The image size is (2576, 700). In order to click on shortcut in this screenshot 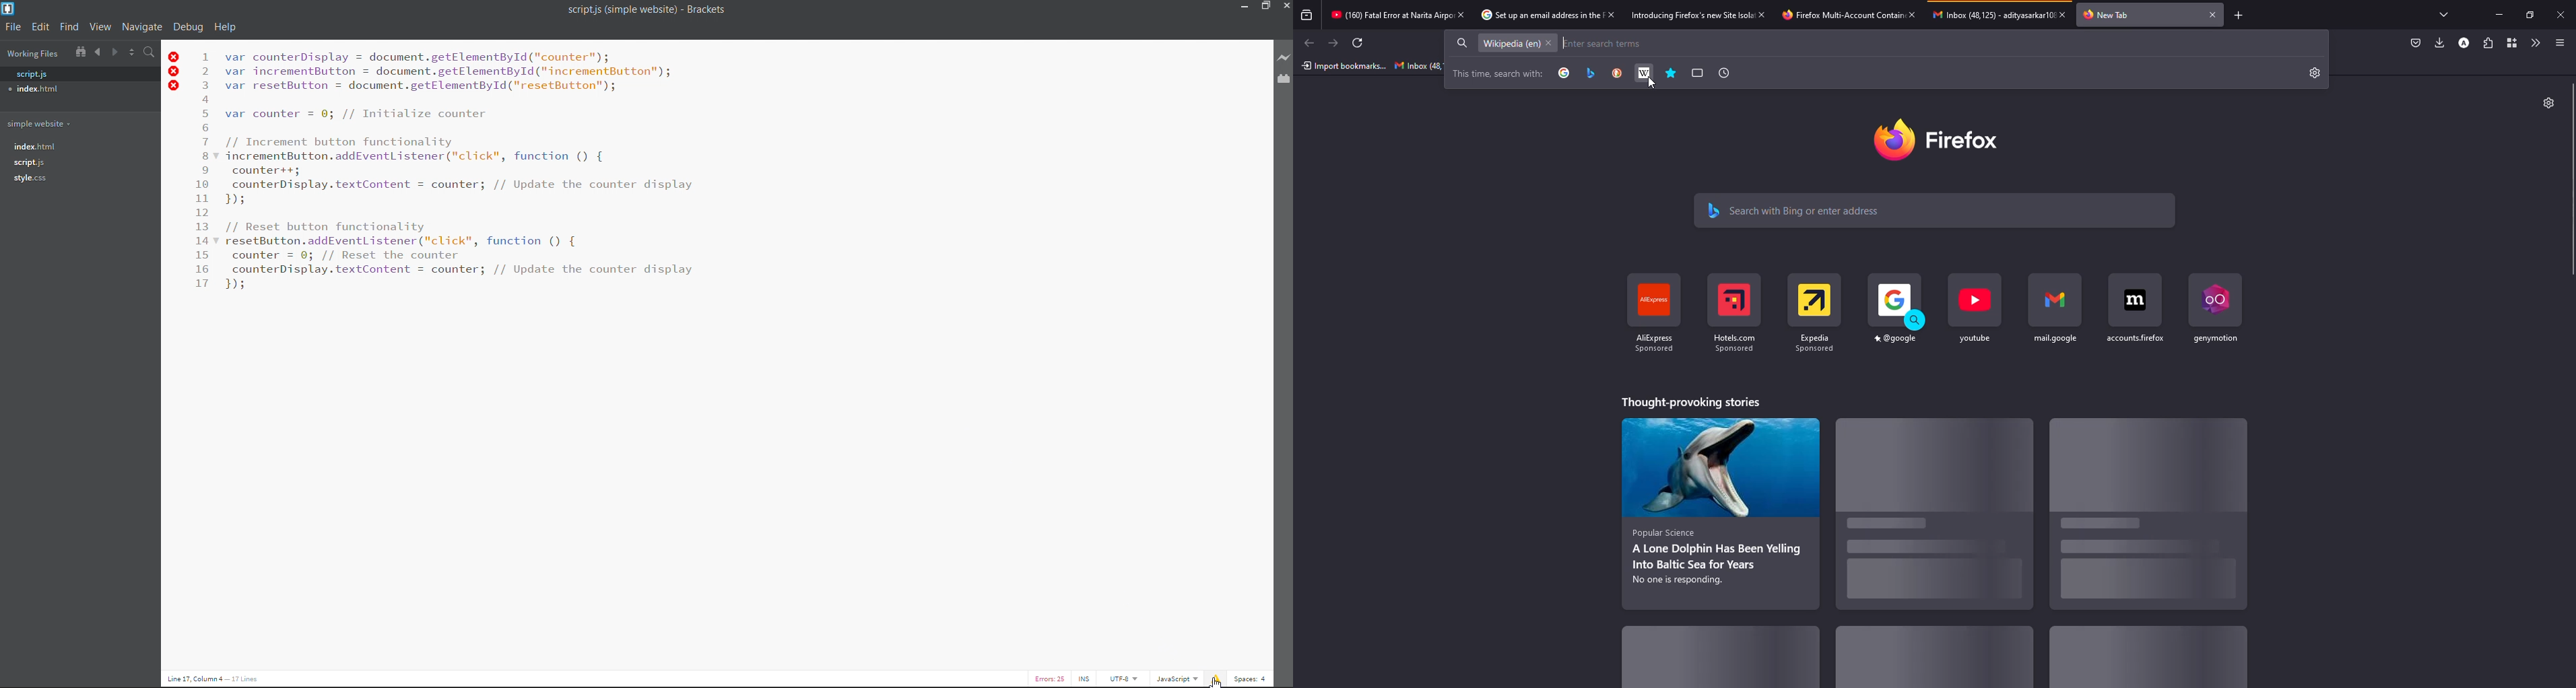, I will do `click(1655, 311)`.